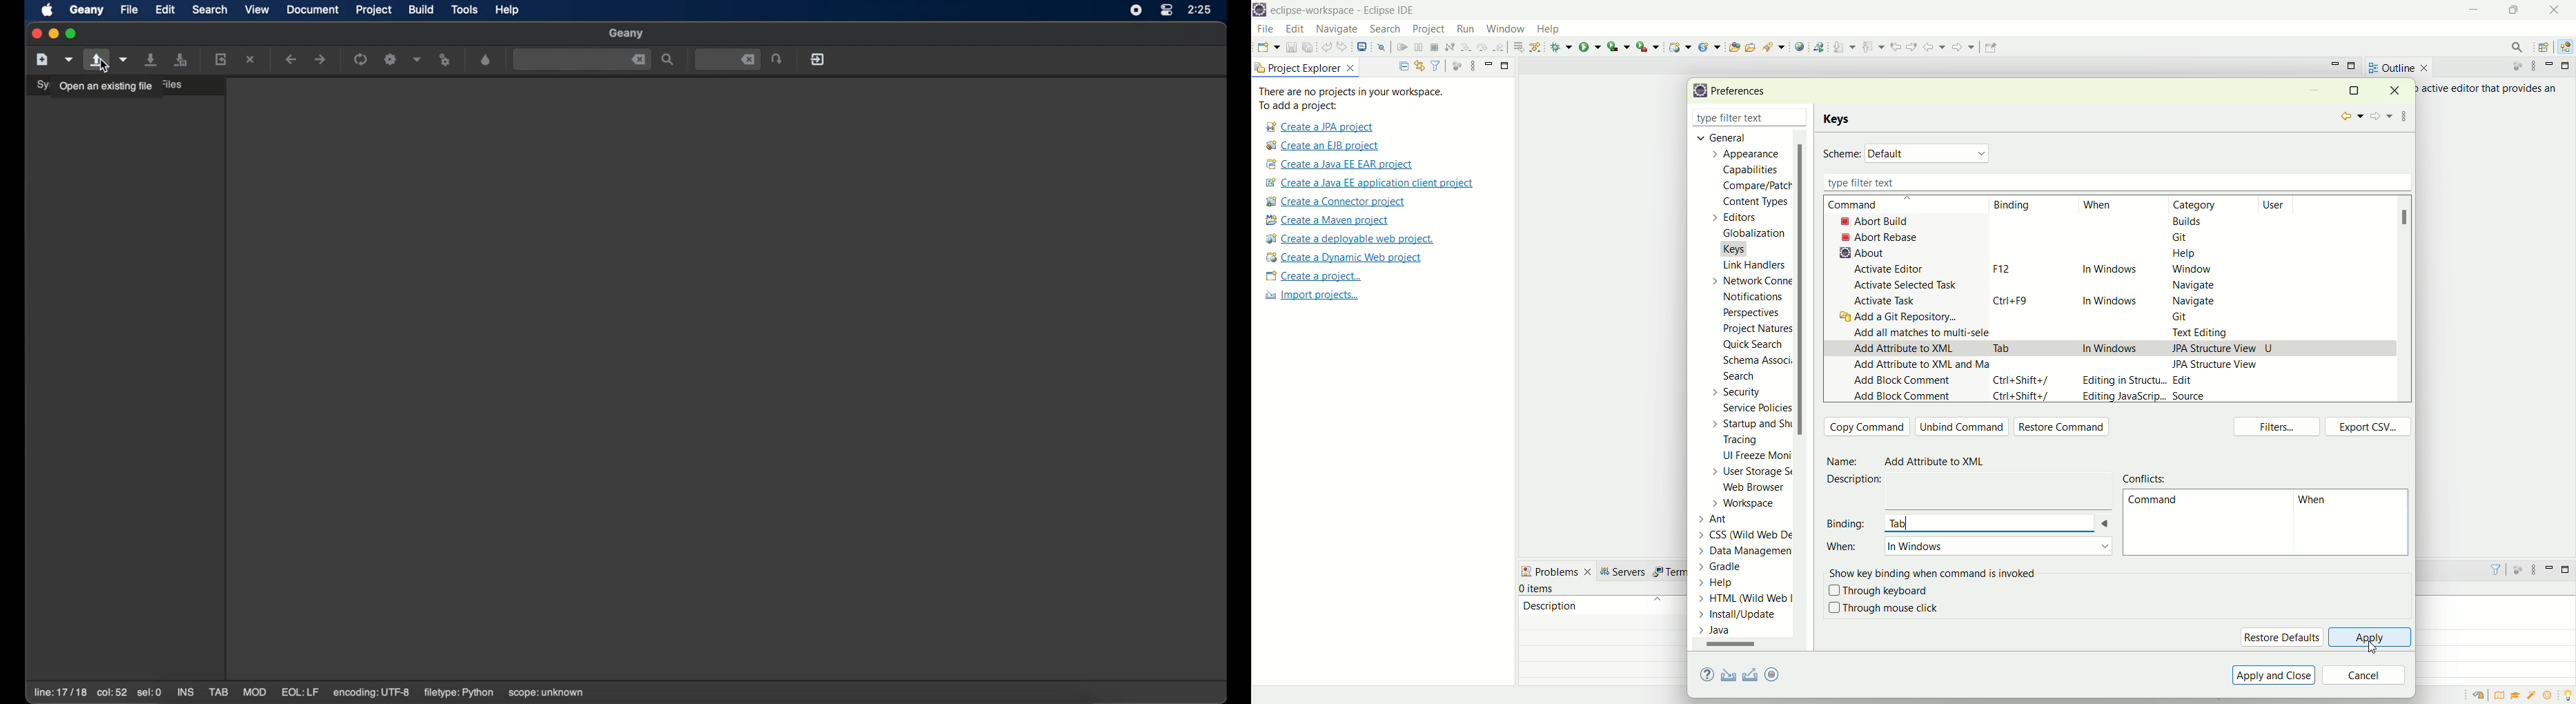 The height and width of the screenshot is (728, 2576). I want to click on what's new, so click(2552, 696).